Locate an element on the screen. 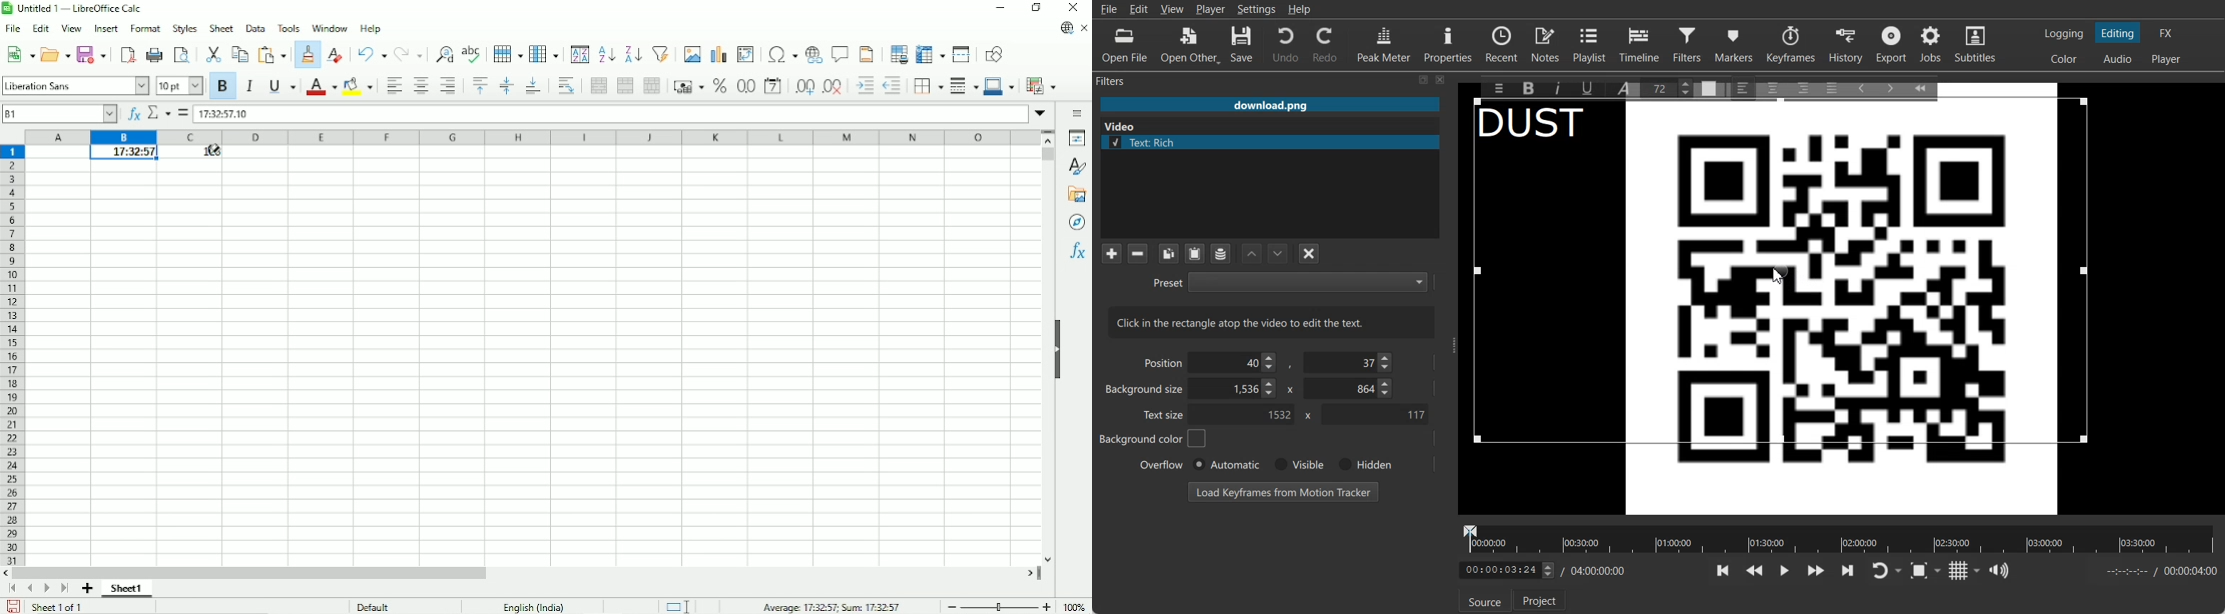  Gallery is located at coordinates (1075, 195).